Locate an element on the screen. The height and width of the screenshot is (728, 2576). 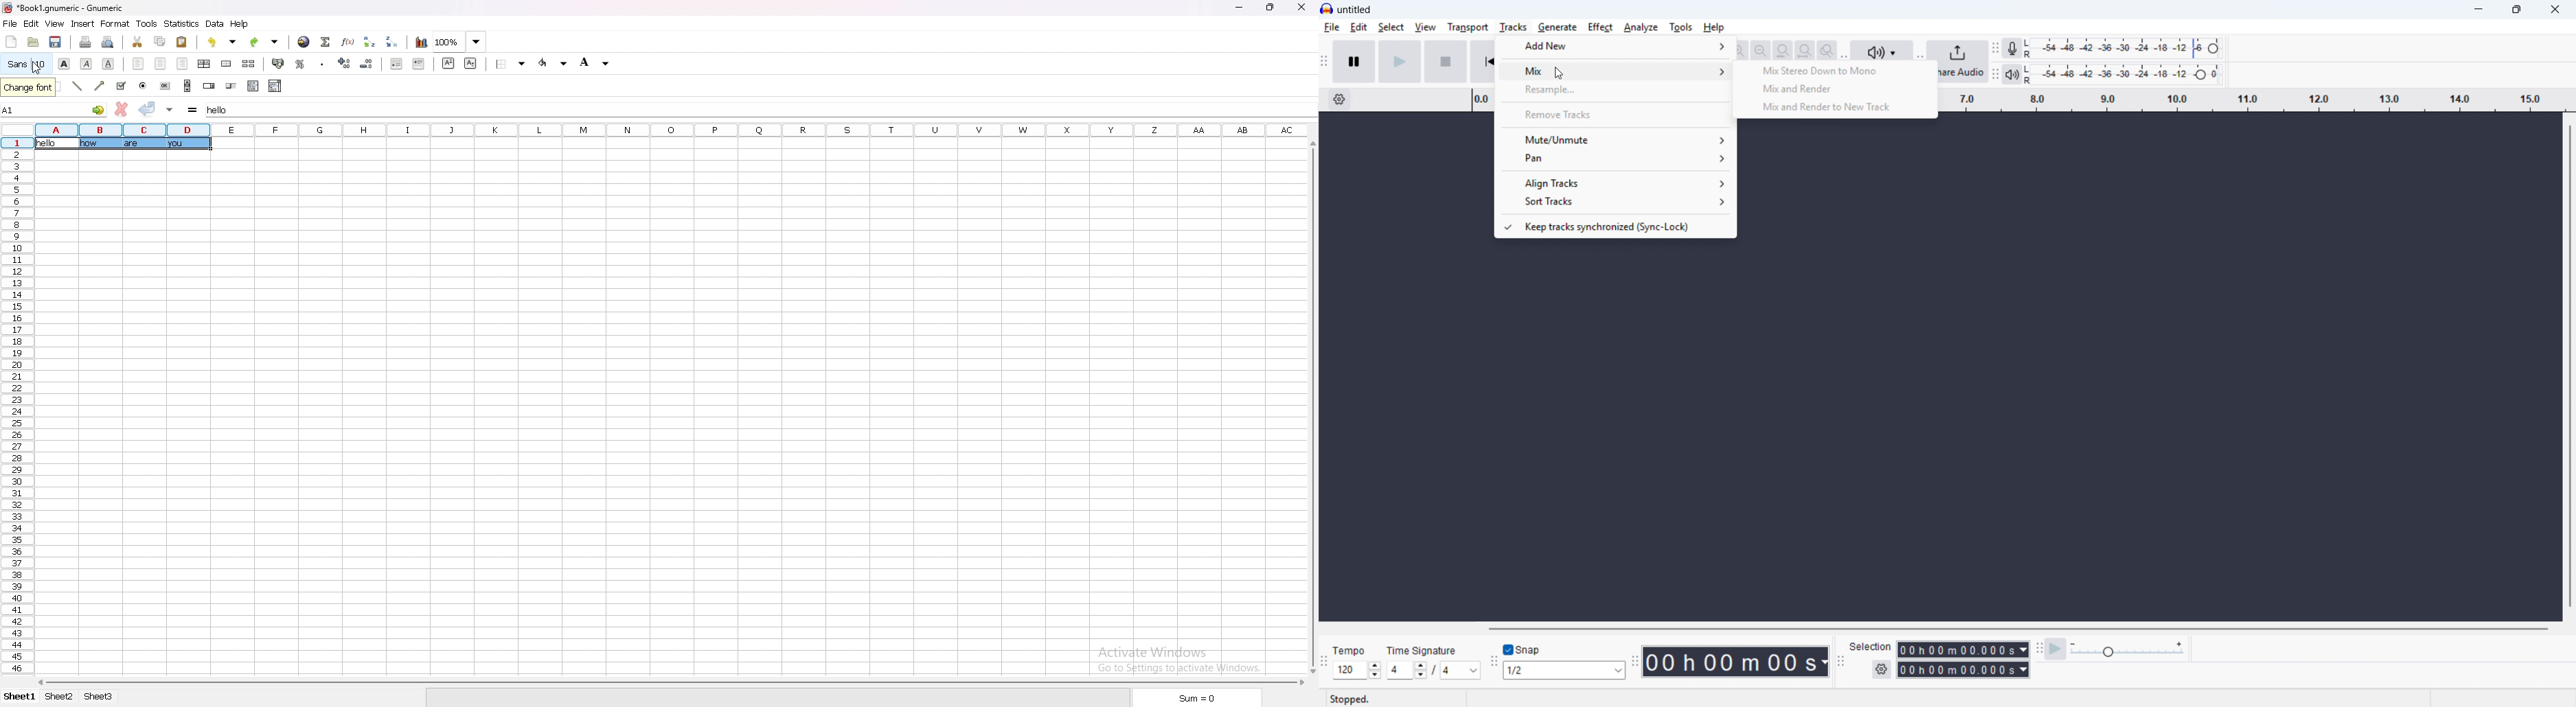
redo is located at coordinates (265, 41).